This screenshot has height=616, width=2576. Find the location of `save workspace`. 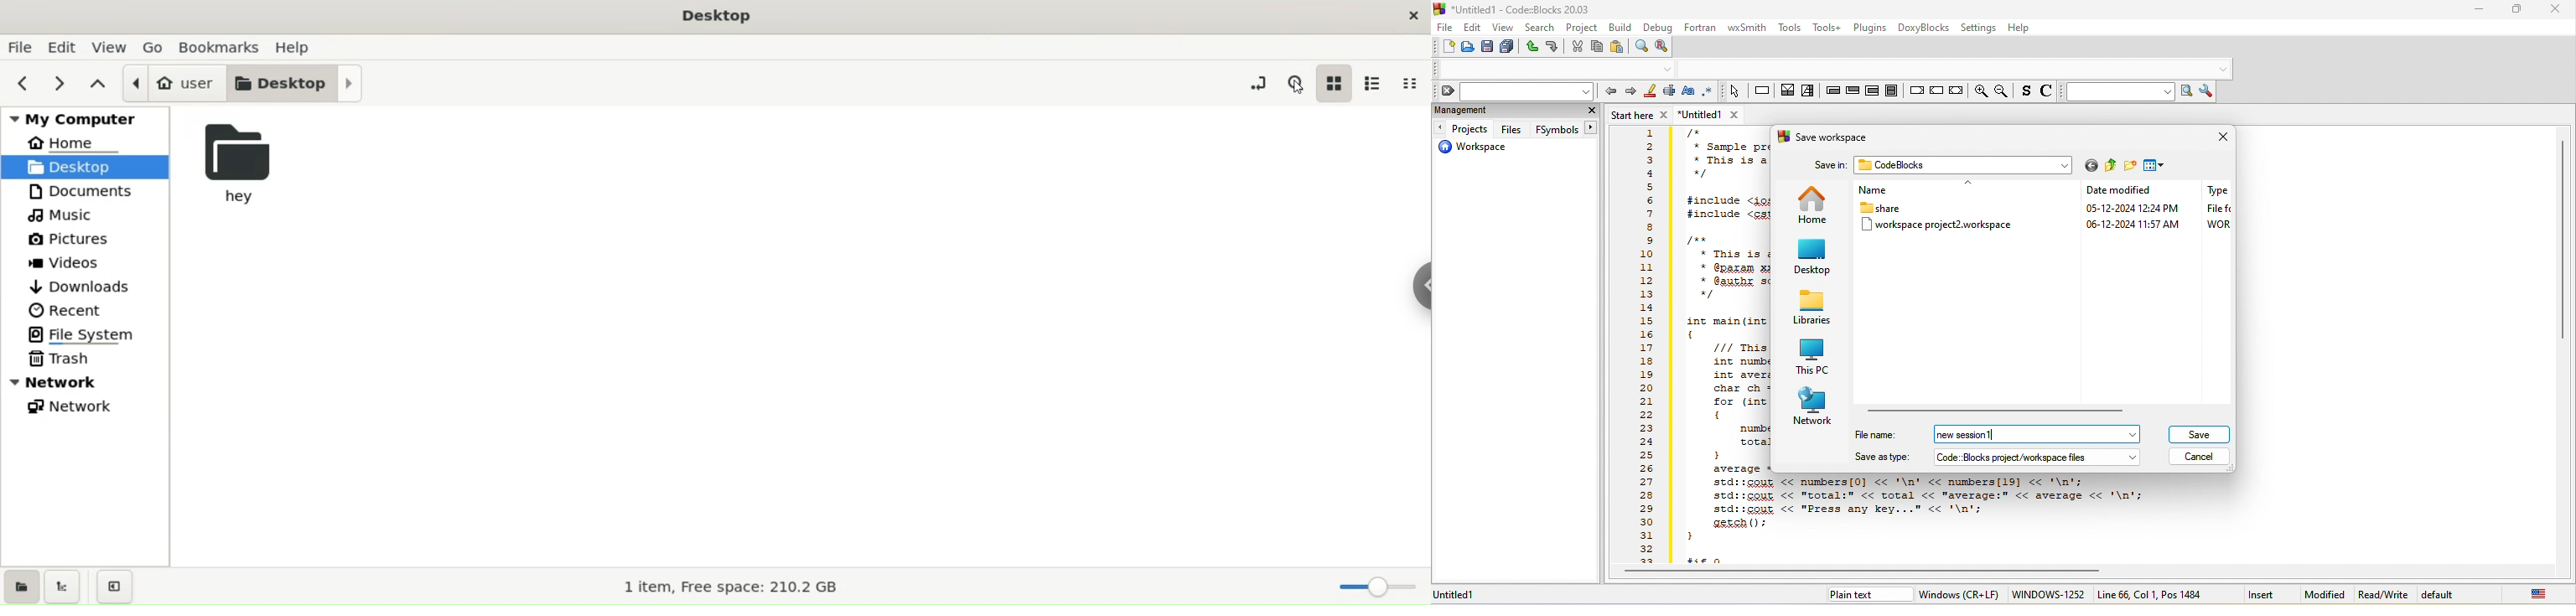

save workspace is located at coordinates (1827, 139).